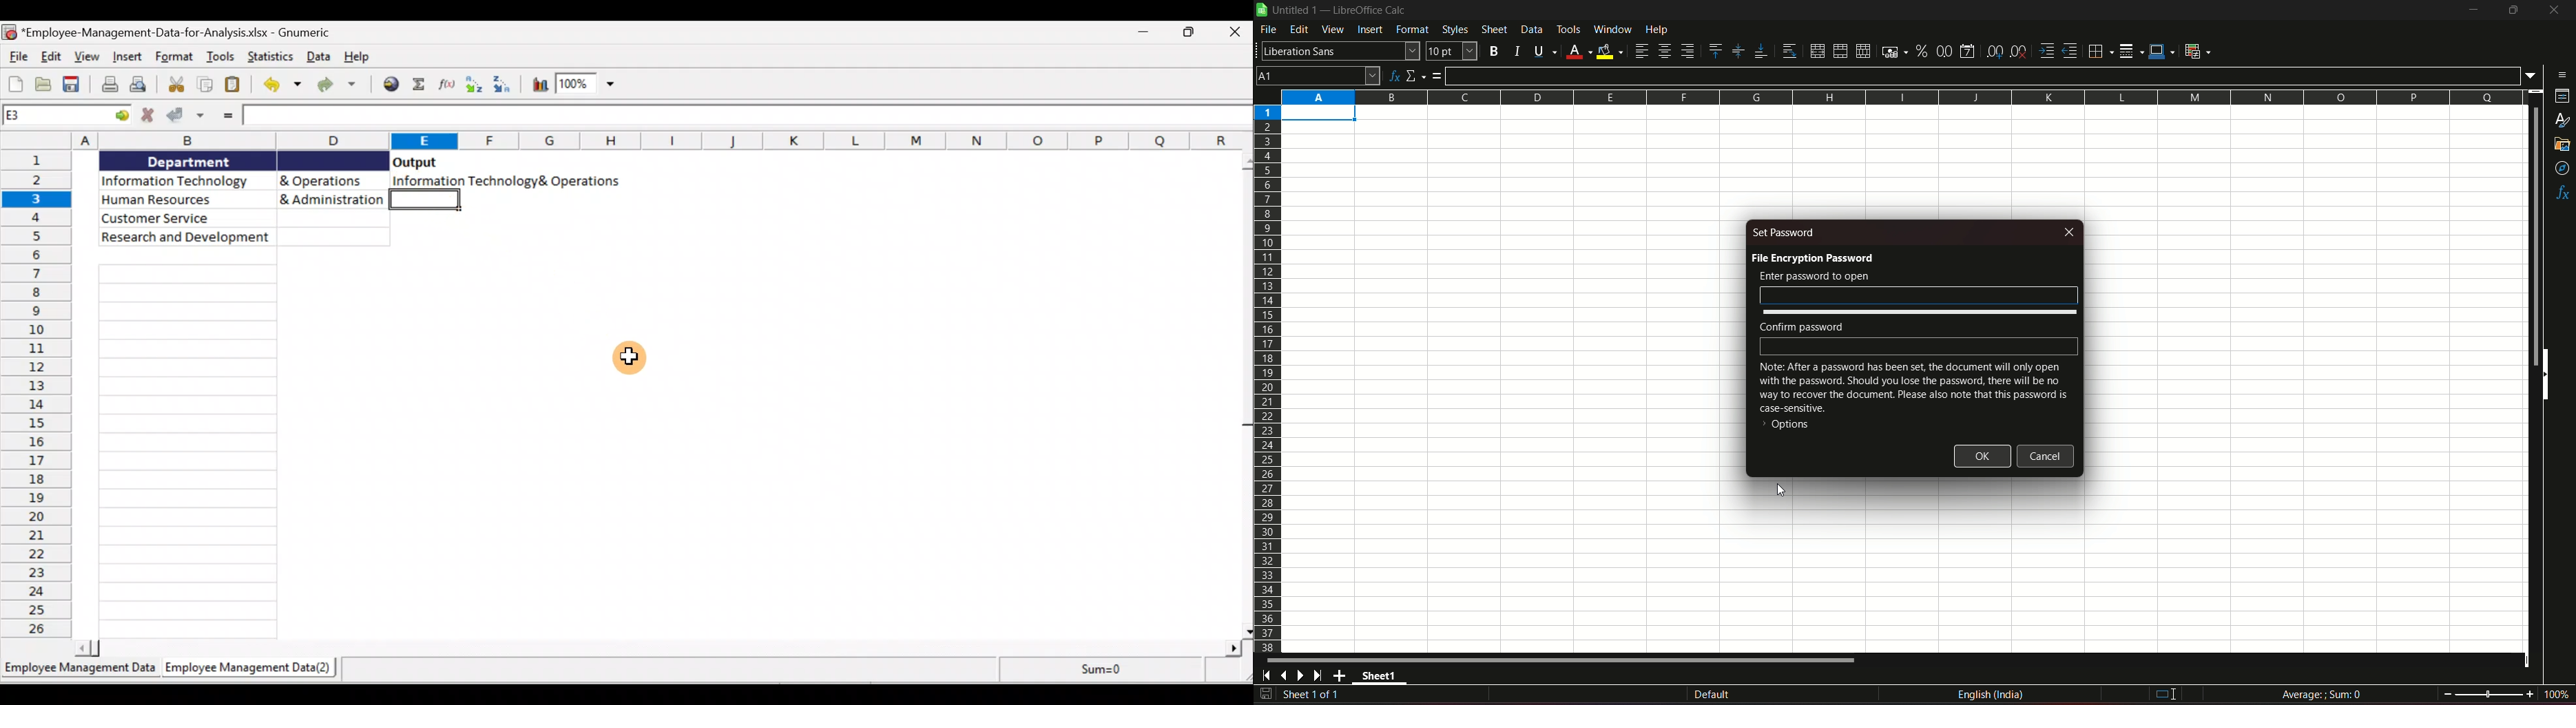 The width and height of the screenshot is (2576, 728). I want to click on close, so click(2070, 231).